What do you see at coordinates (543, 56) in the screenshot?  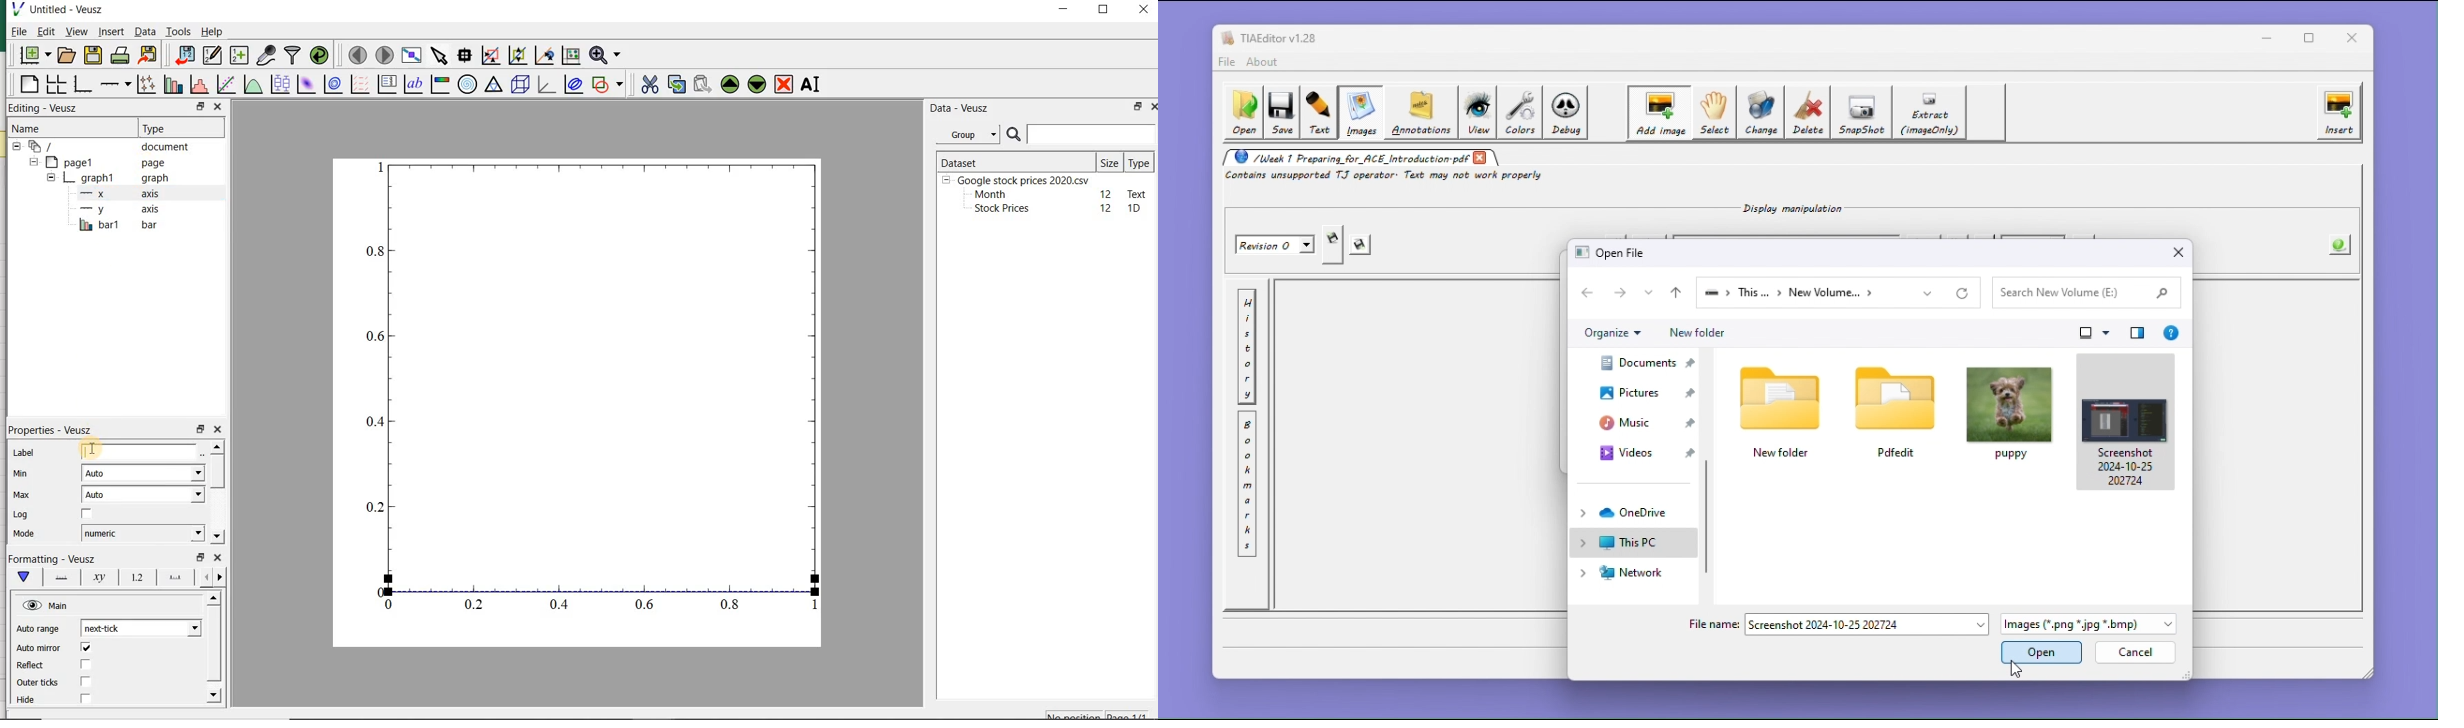 I see `click to recenter graph axes` at bounding box center [543, 56].